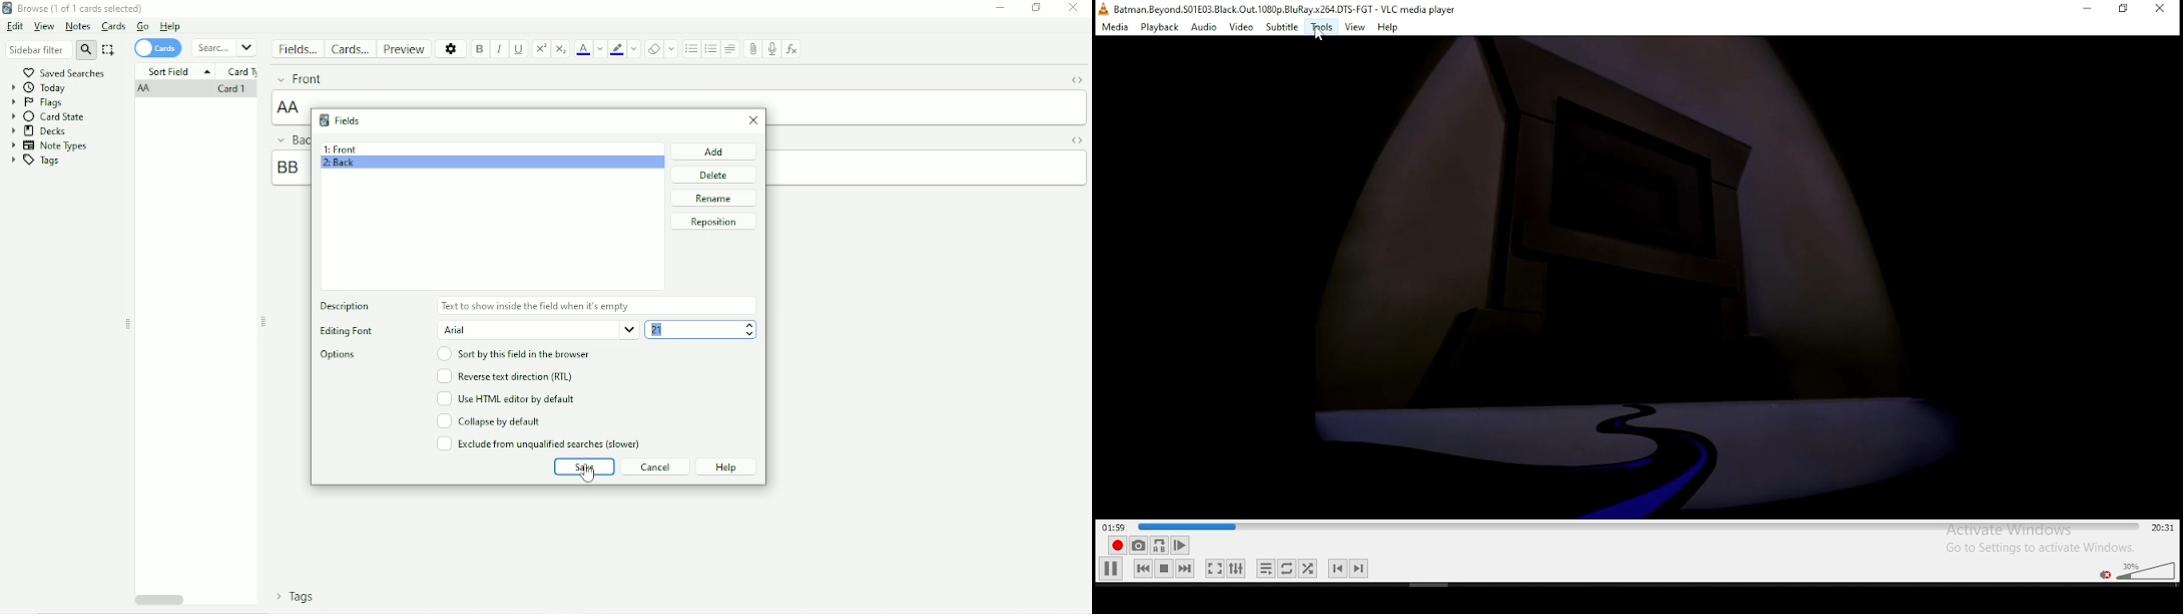  I want to click on Tags, so click(296, 596).